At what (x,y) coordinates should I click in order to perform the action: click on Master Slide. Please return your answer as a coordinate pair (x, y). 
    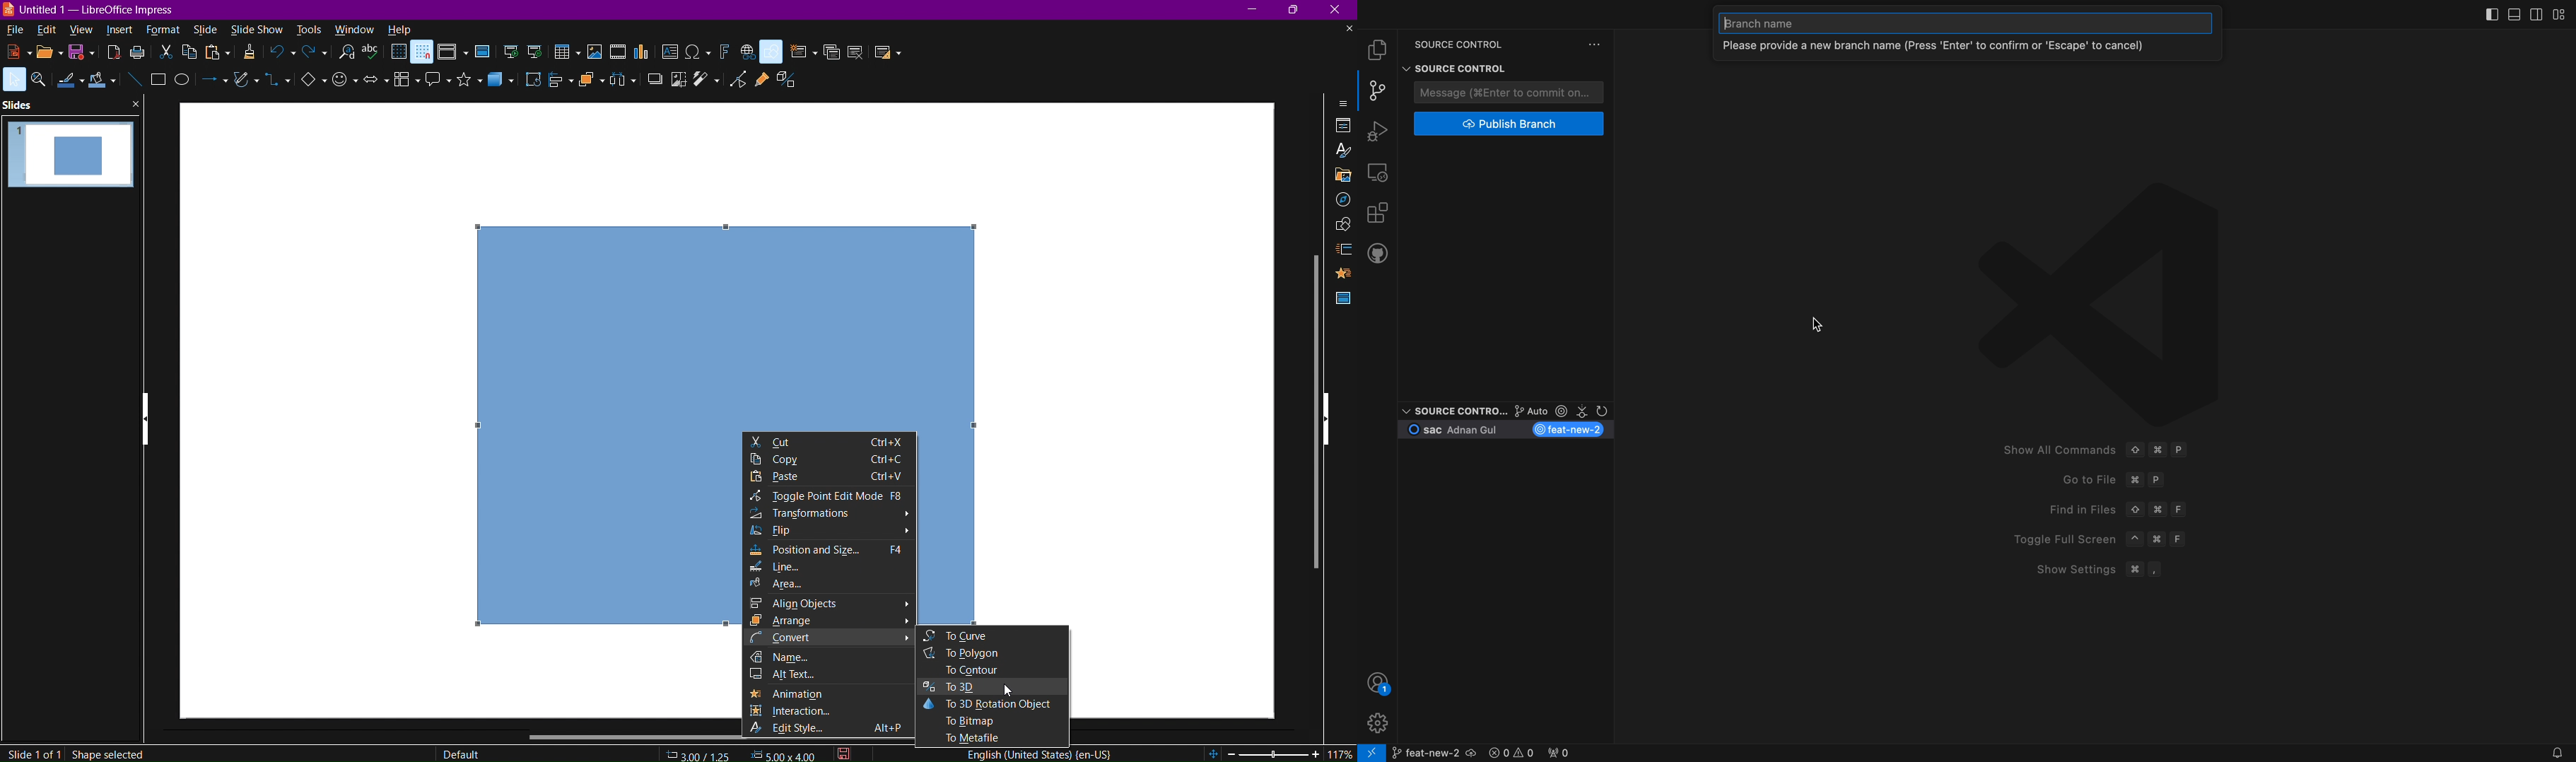
    Looking at the image, I should click on (481, 53).